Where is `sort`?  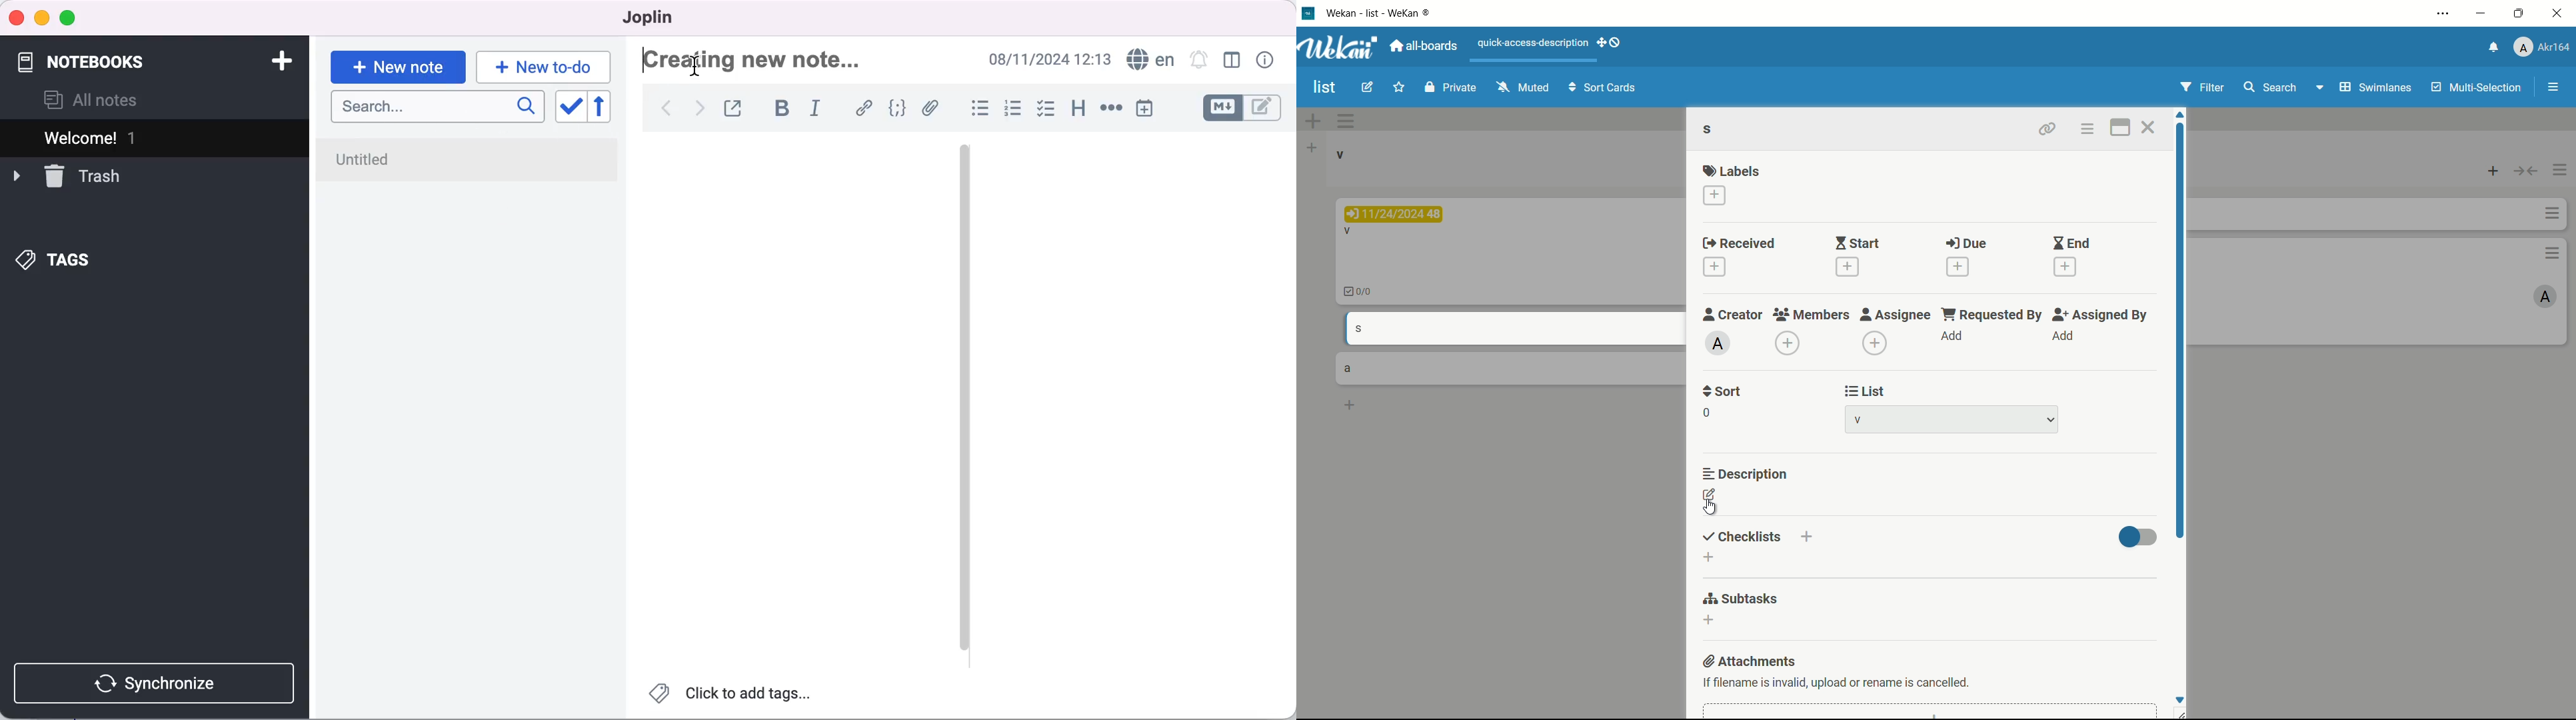 sort is located at coordinates (1722, 393).